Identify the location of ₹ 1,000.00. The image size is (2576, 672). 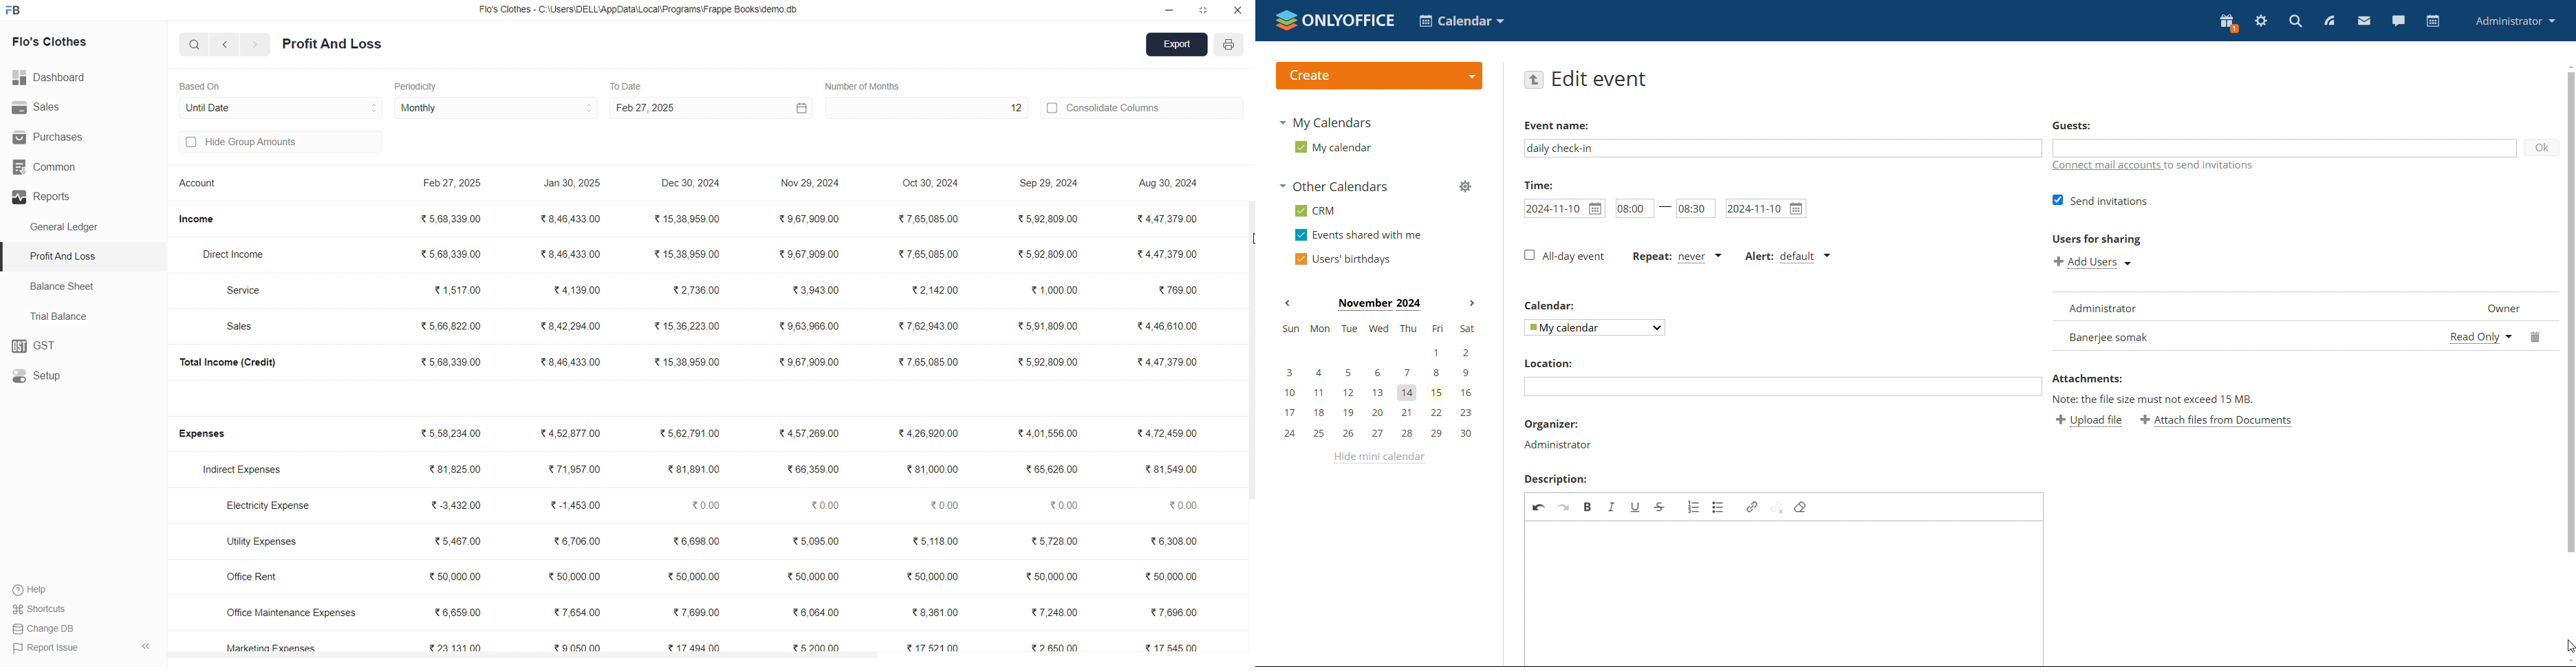
(1053, 290).